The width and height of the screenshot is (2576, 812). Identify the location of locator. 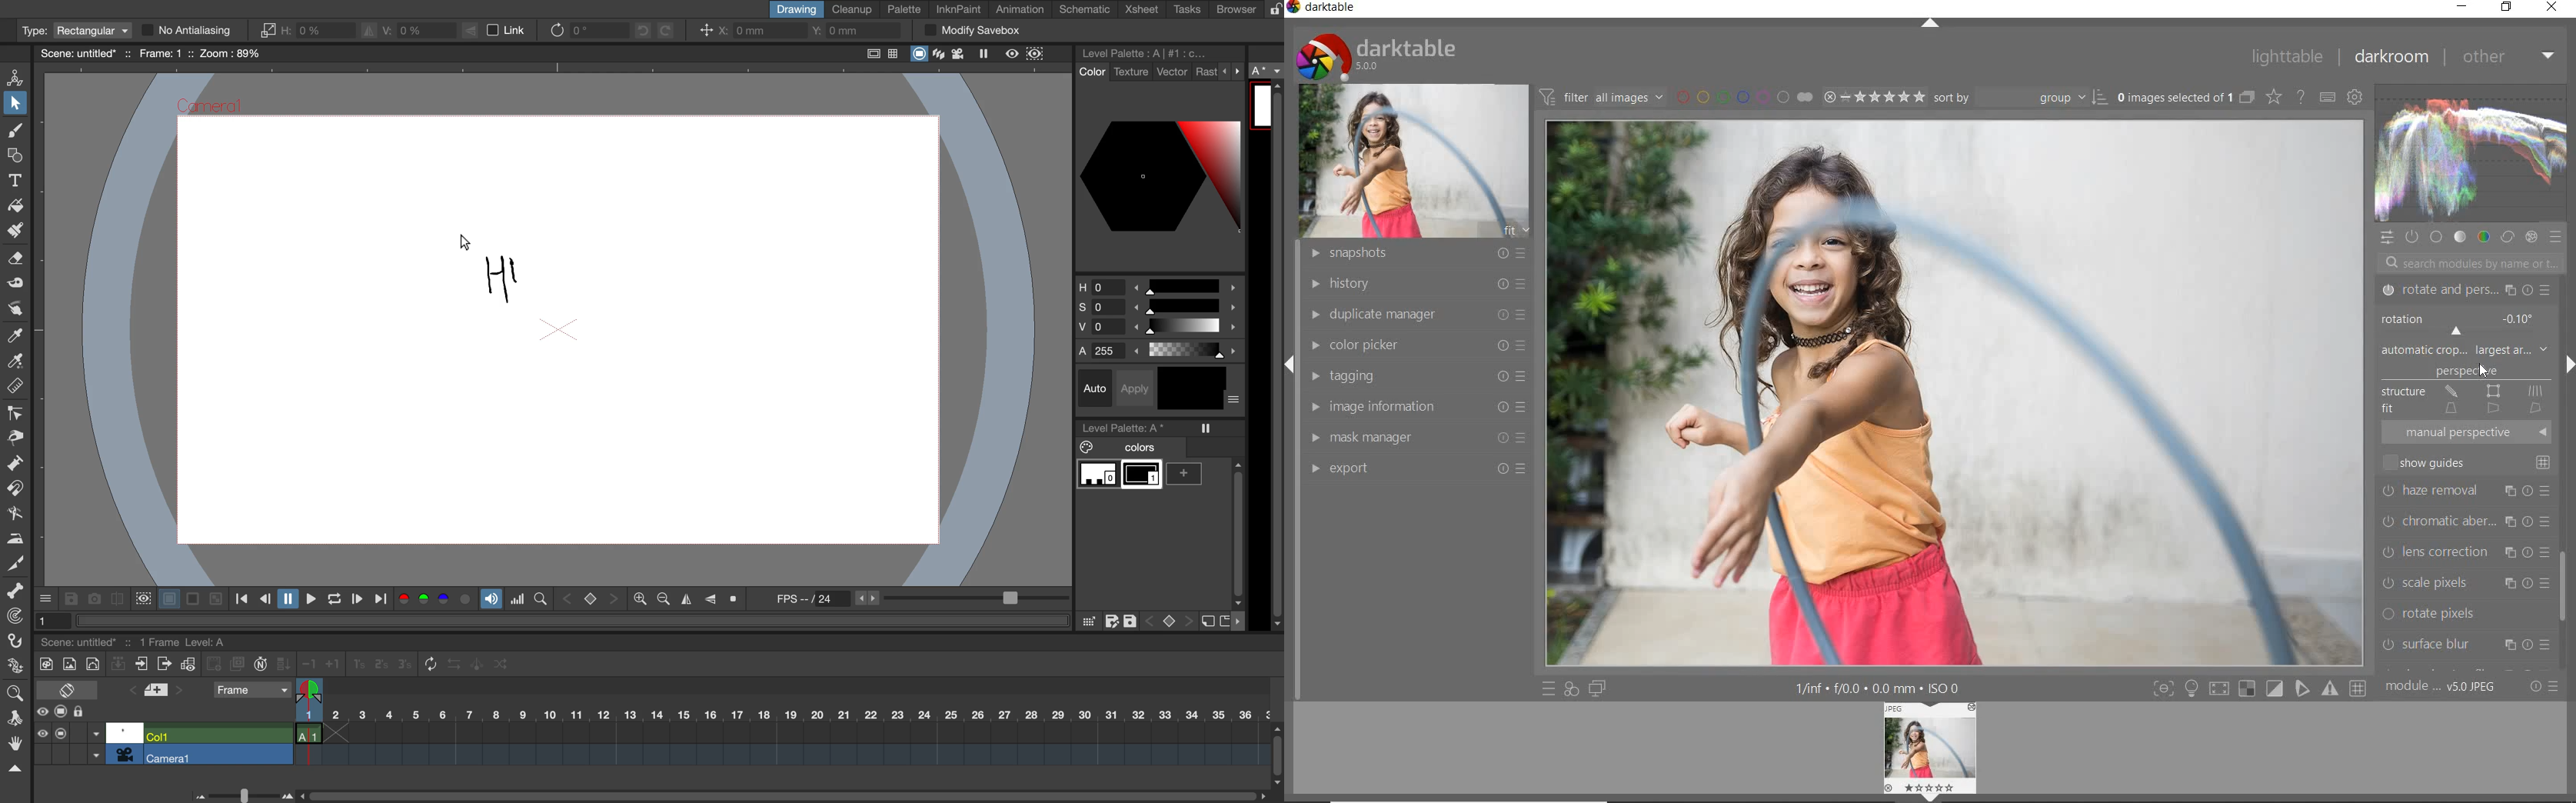
(541, 598).